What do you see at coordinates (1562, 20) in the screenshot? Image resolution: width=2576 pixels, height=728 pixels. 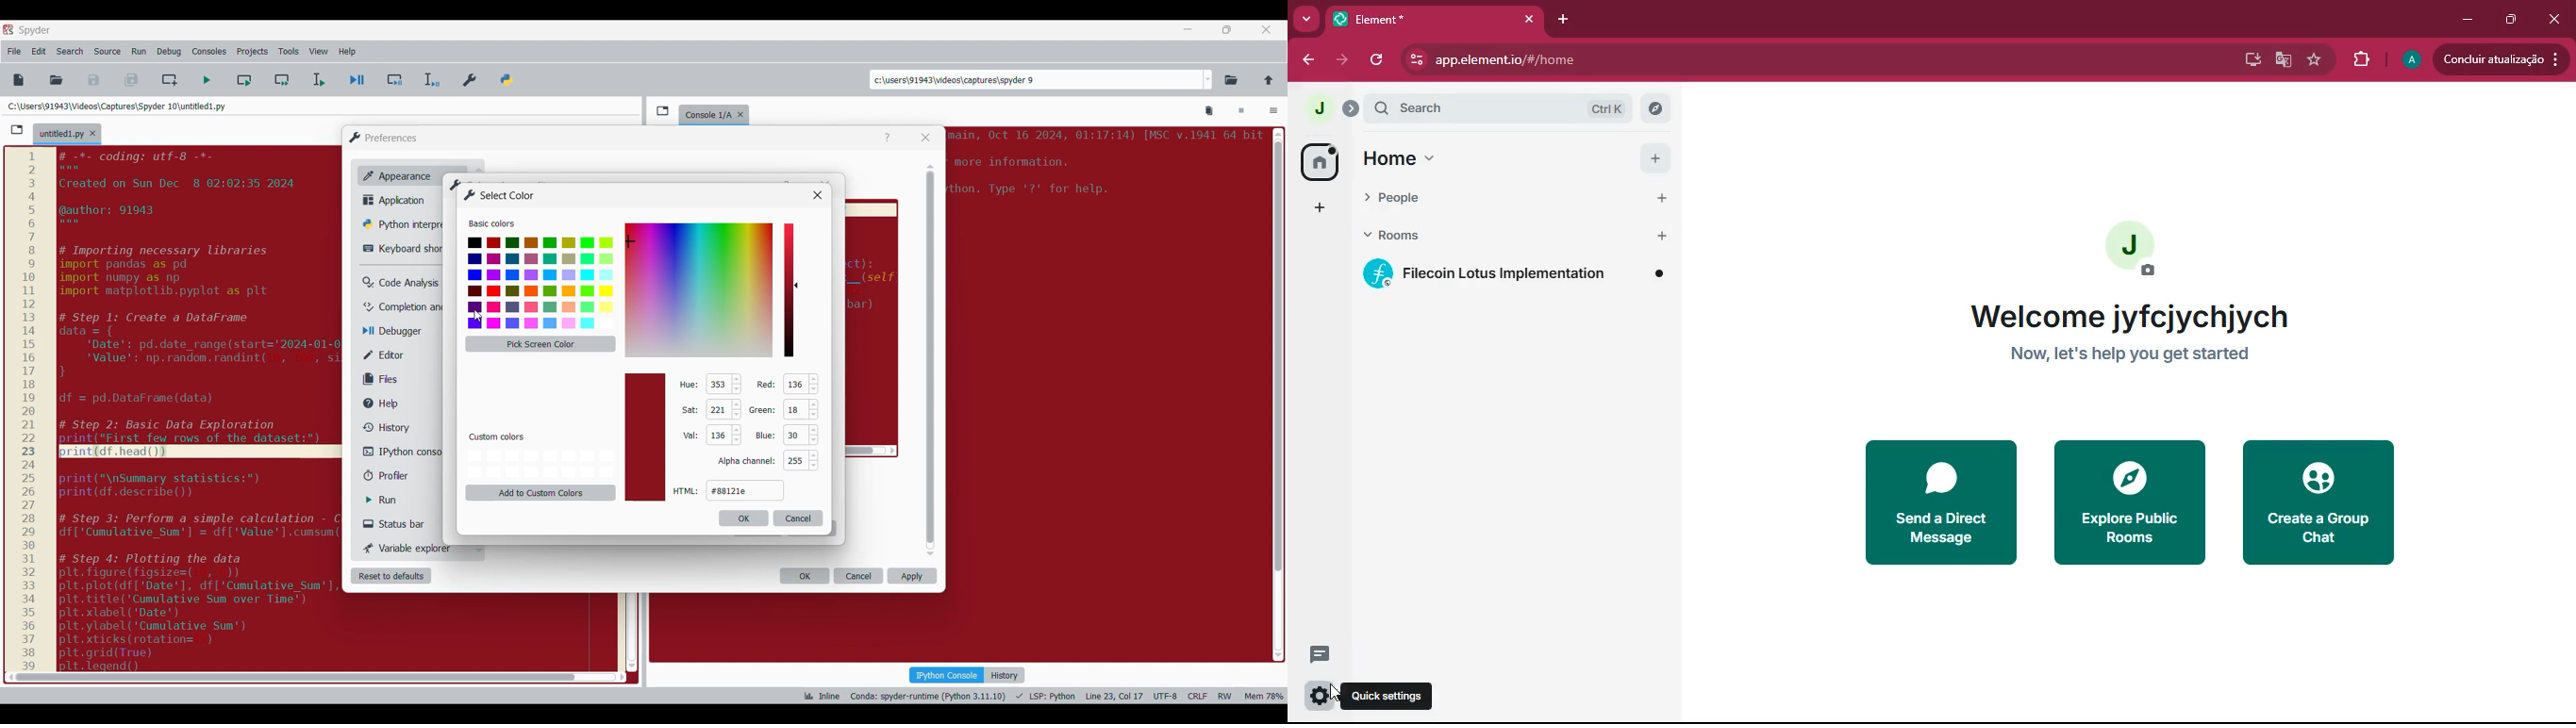 I see `add tab` at bounding box center [1562, 20].